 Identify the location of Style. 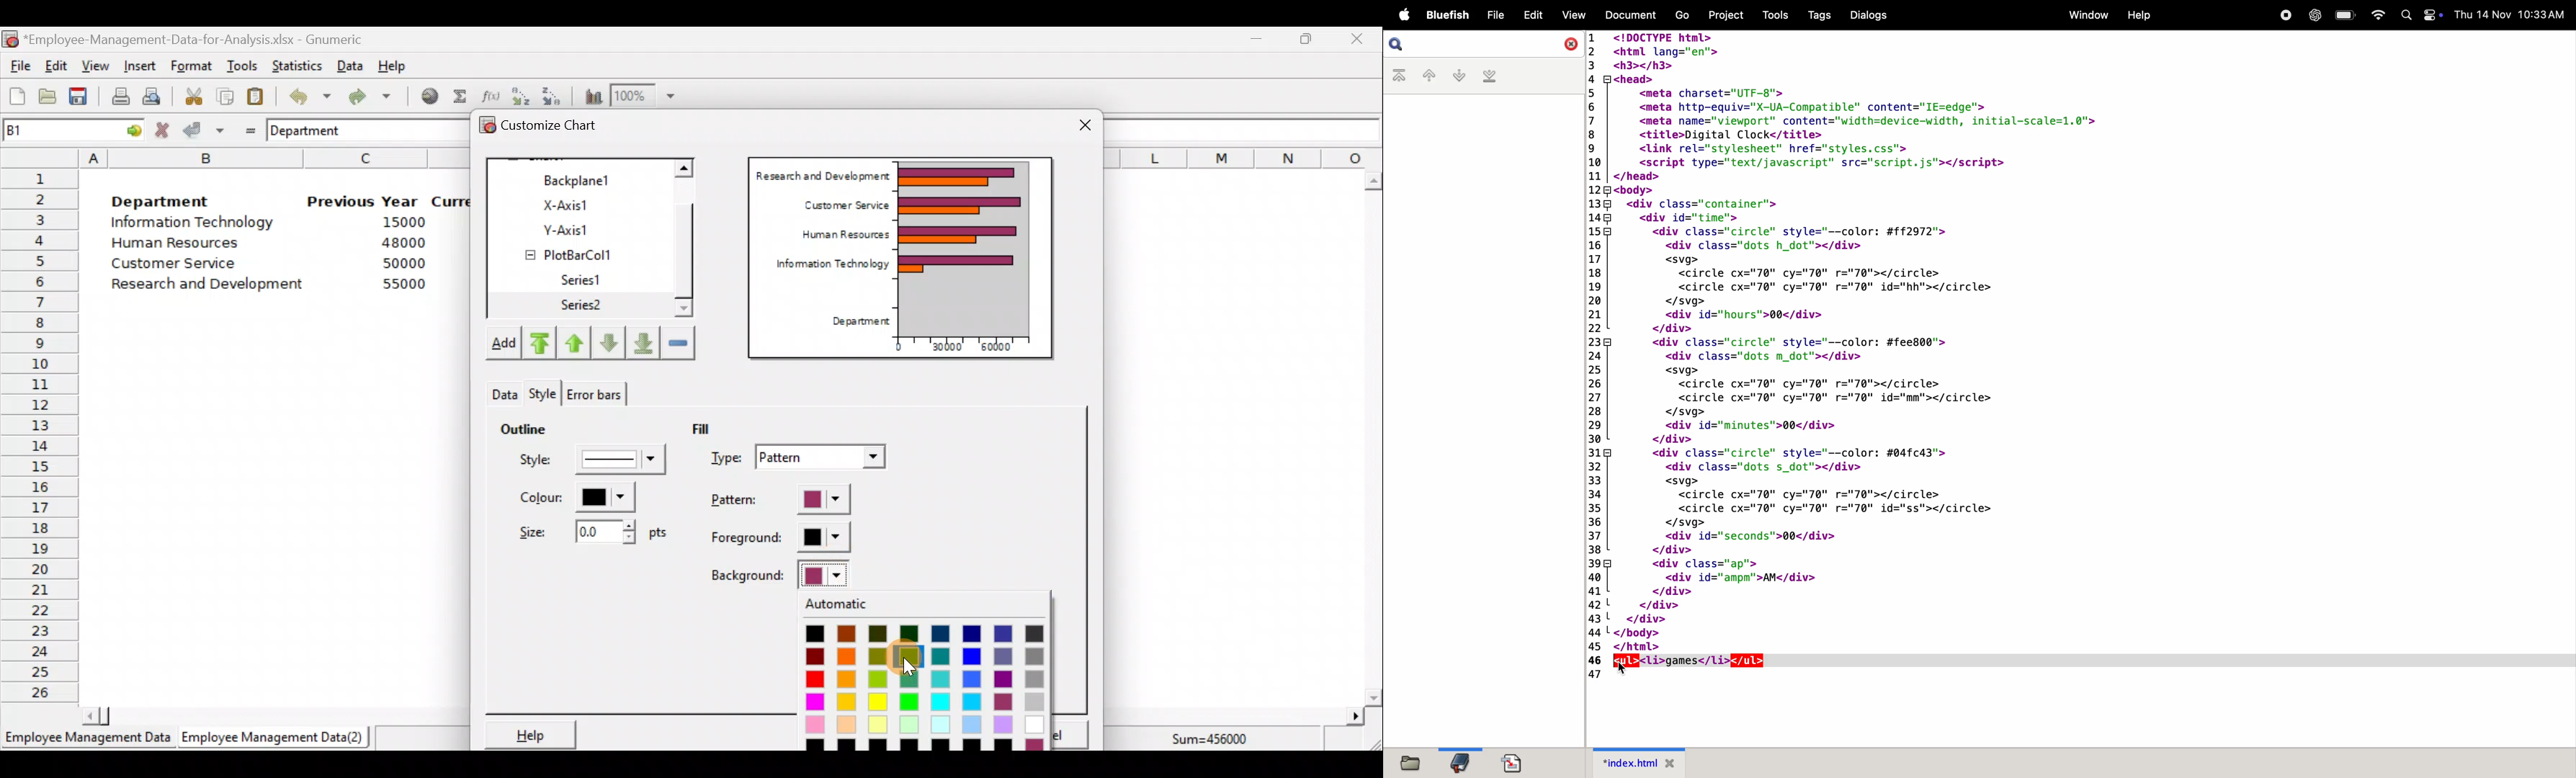
(595, 463).